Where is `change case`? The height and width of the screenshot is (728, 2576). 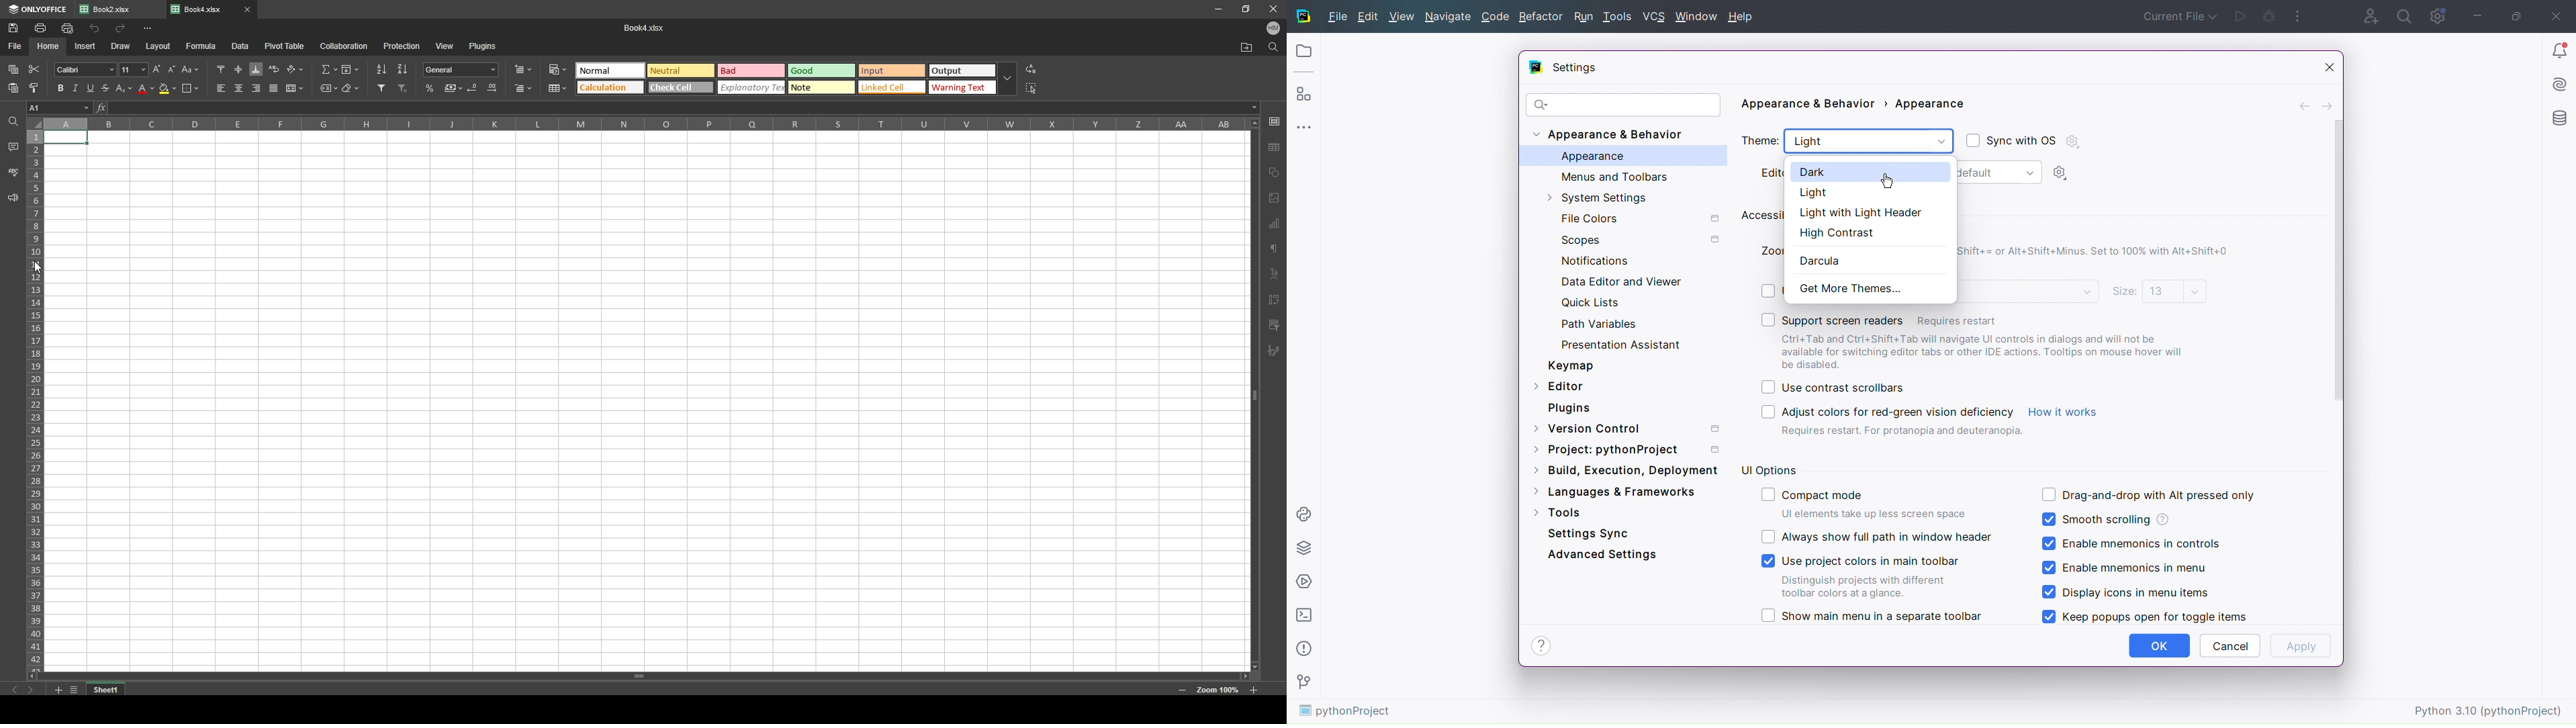 change case is located at coordinates (190, 70).